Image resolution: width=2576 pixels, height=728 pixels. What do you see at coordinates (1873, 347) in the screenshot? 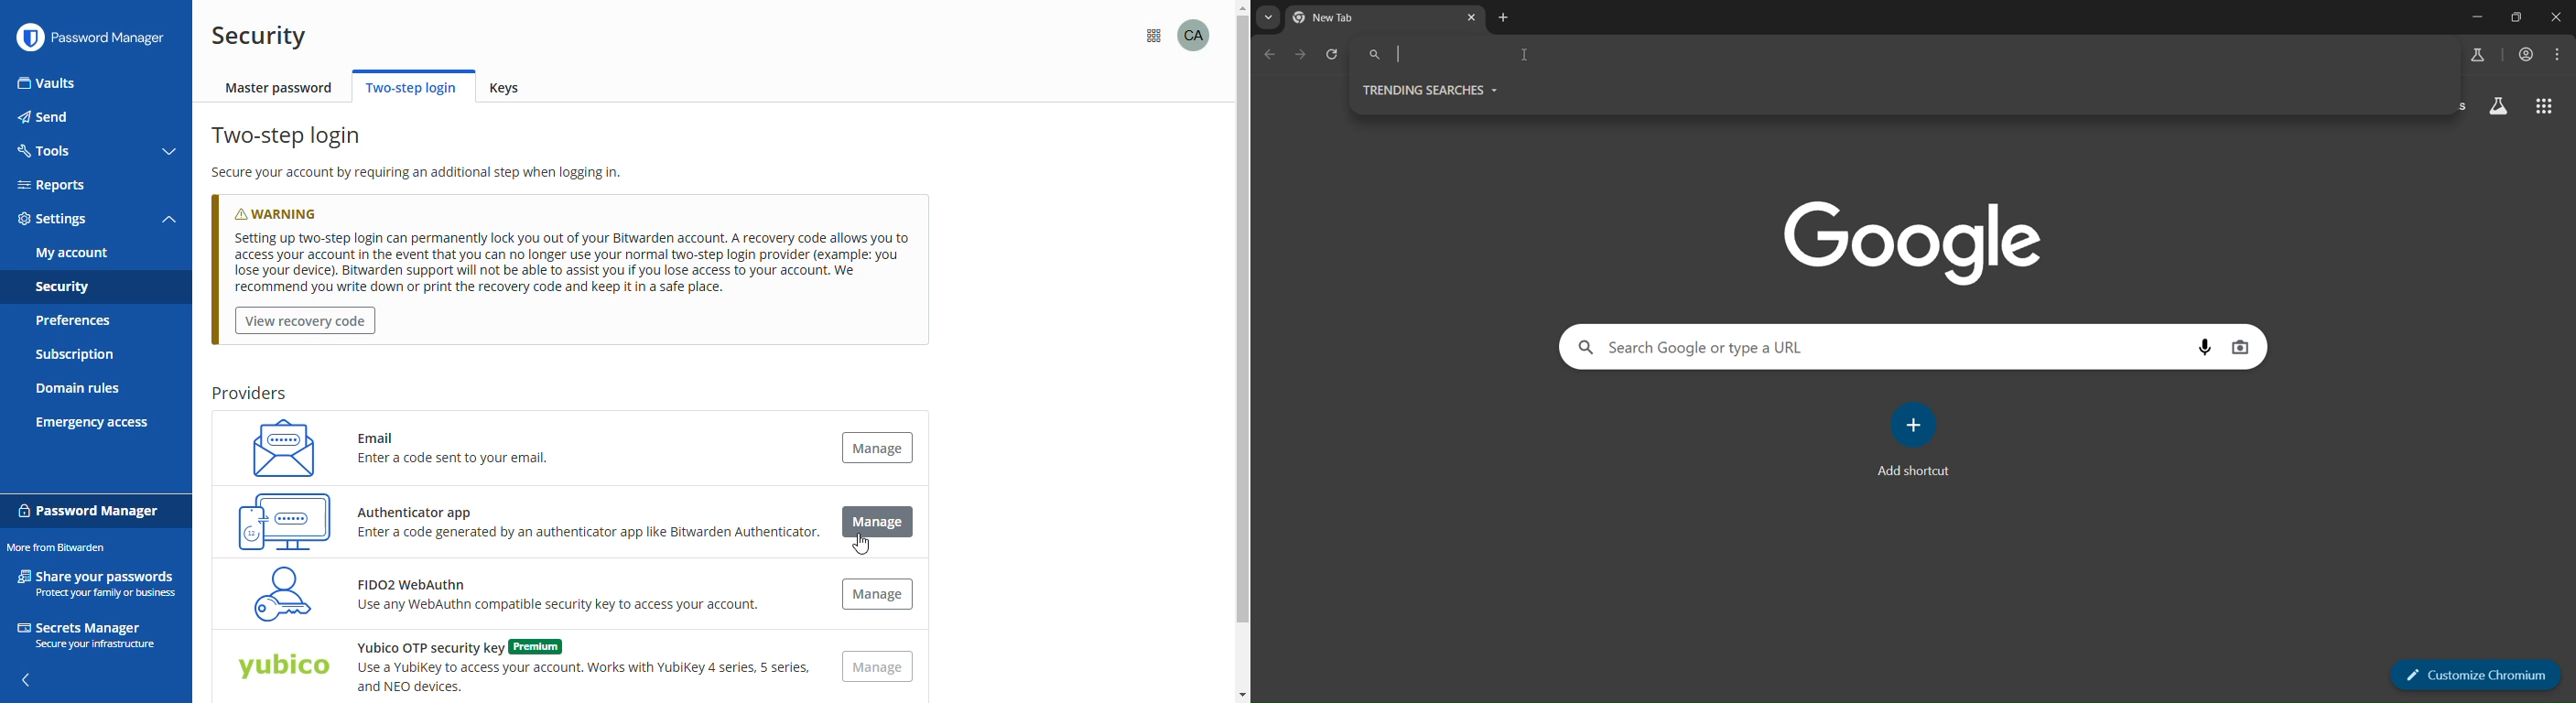
I see `Search Google or type a URL` at bounding box center [1873, 347].